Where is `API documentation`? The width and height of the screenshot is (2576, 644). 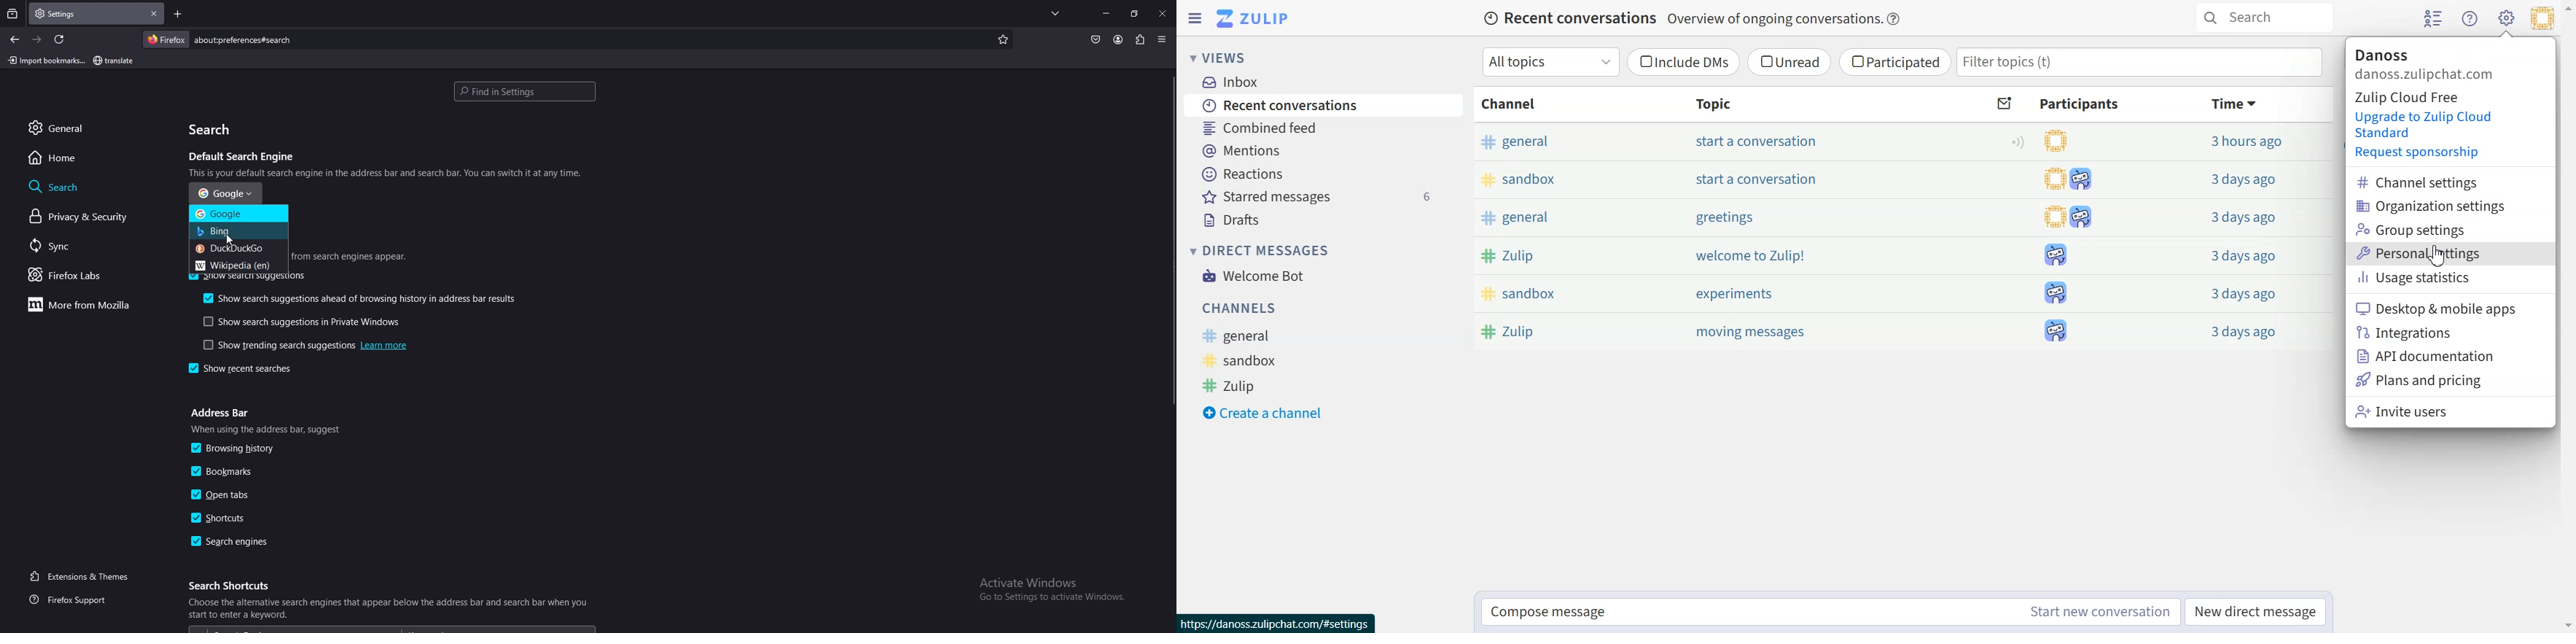
API documentation is located at coordinates (2450, 357).